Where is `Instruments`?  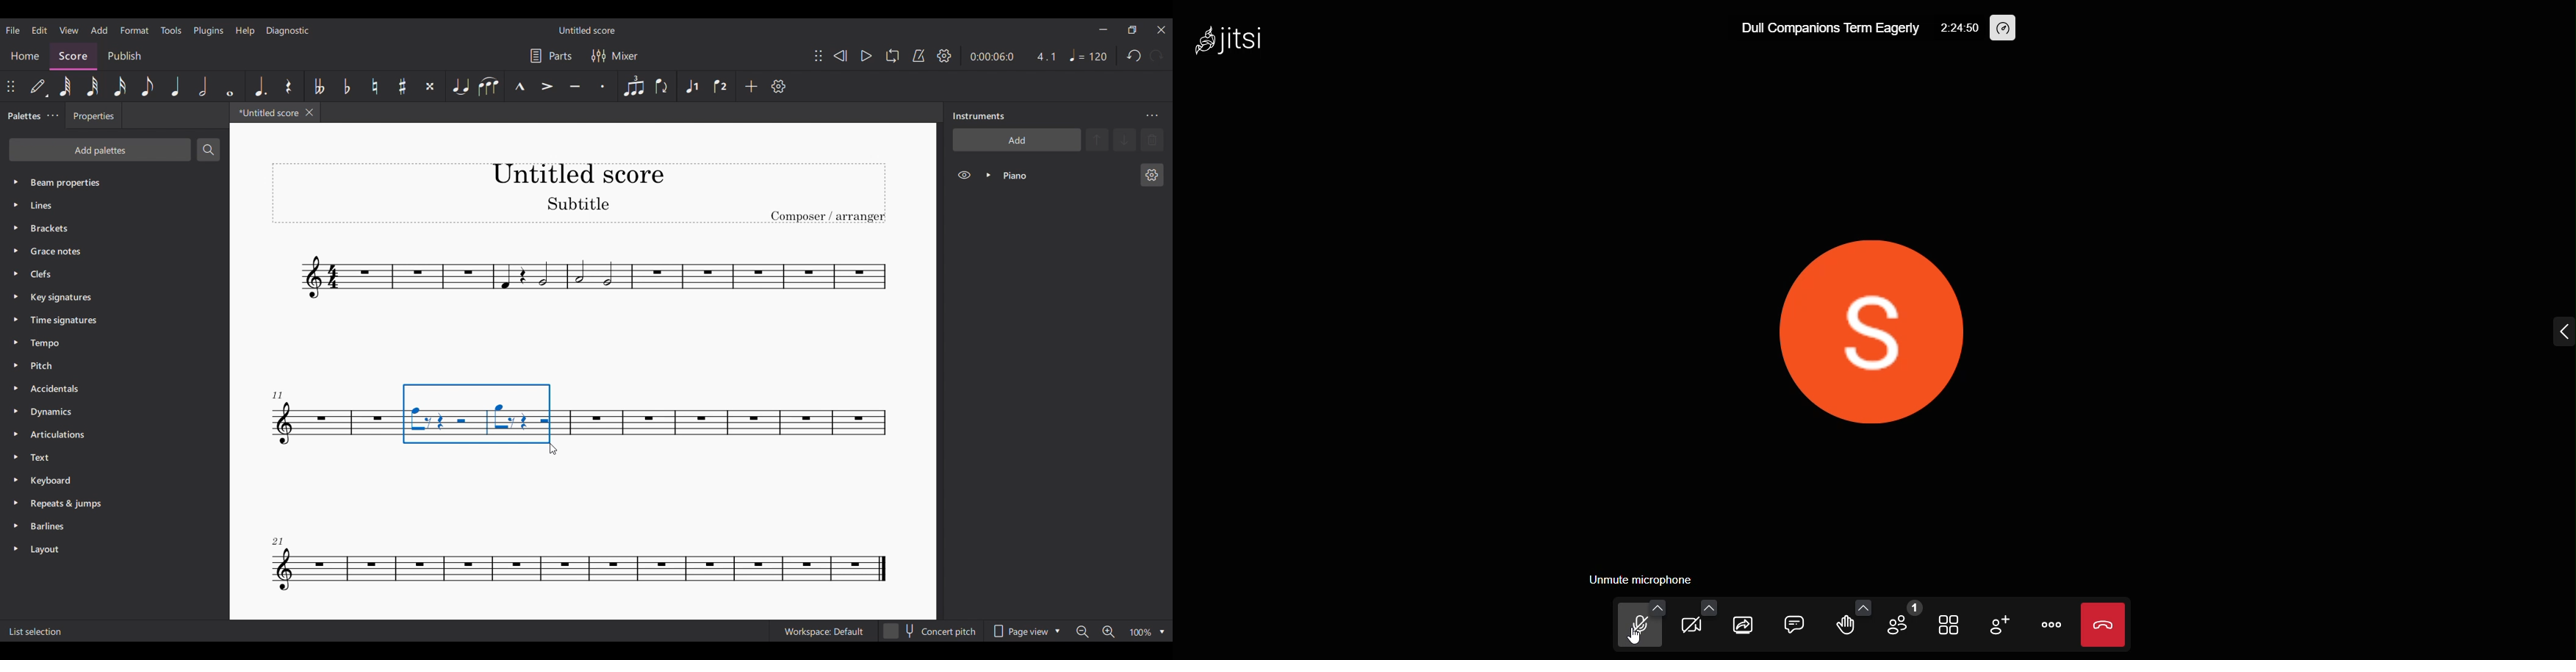
Instruments is located at coordinates (979, 116).